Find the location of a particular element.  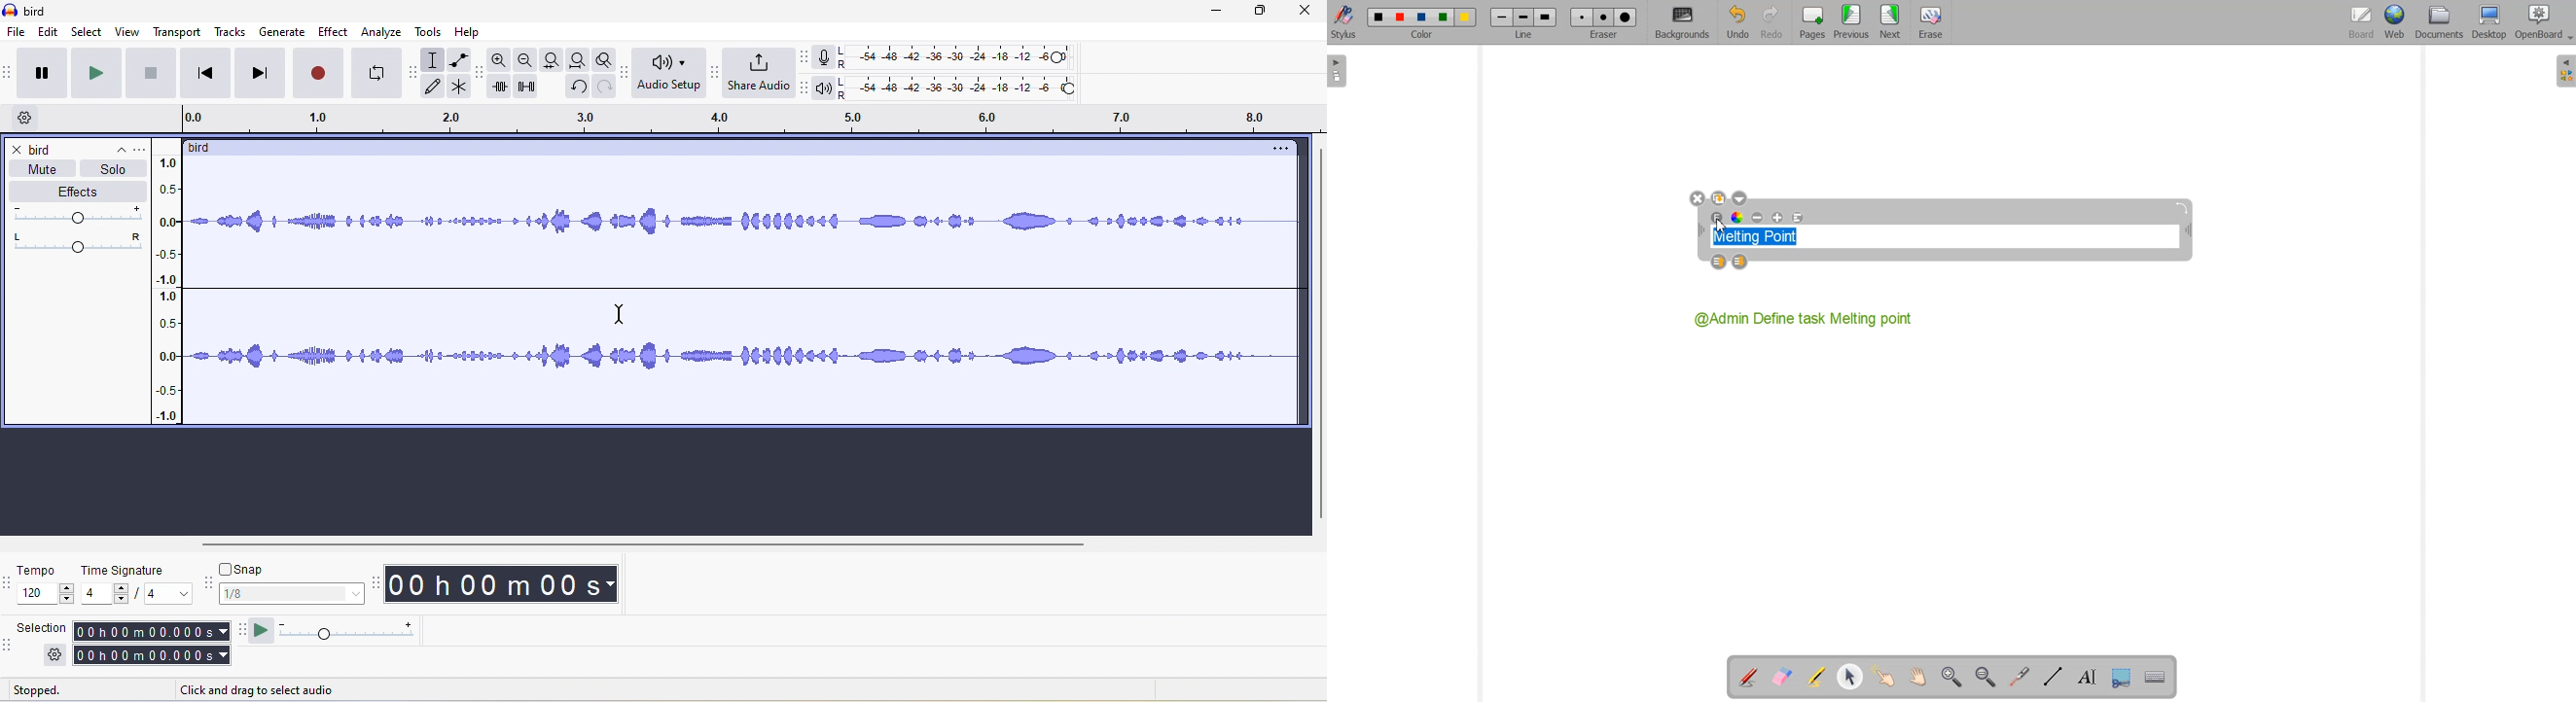

tools is located at coordinates (432, 34).